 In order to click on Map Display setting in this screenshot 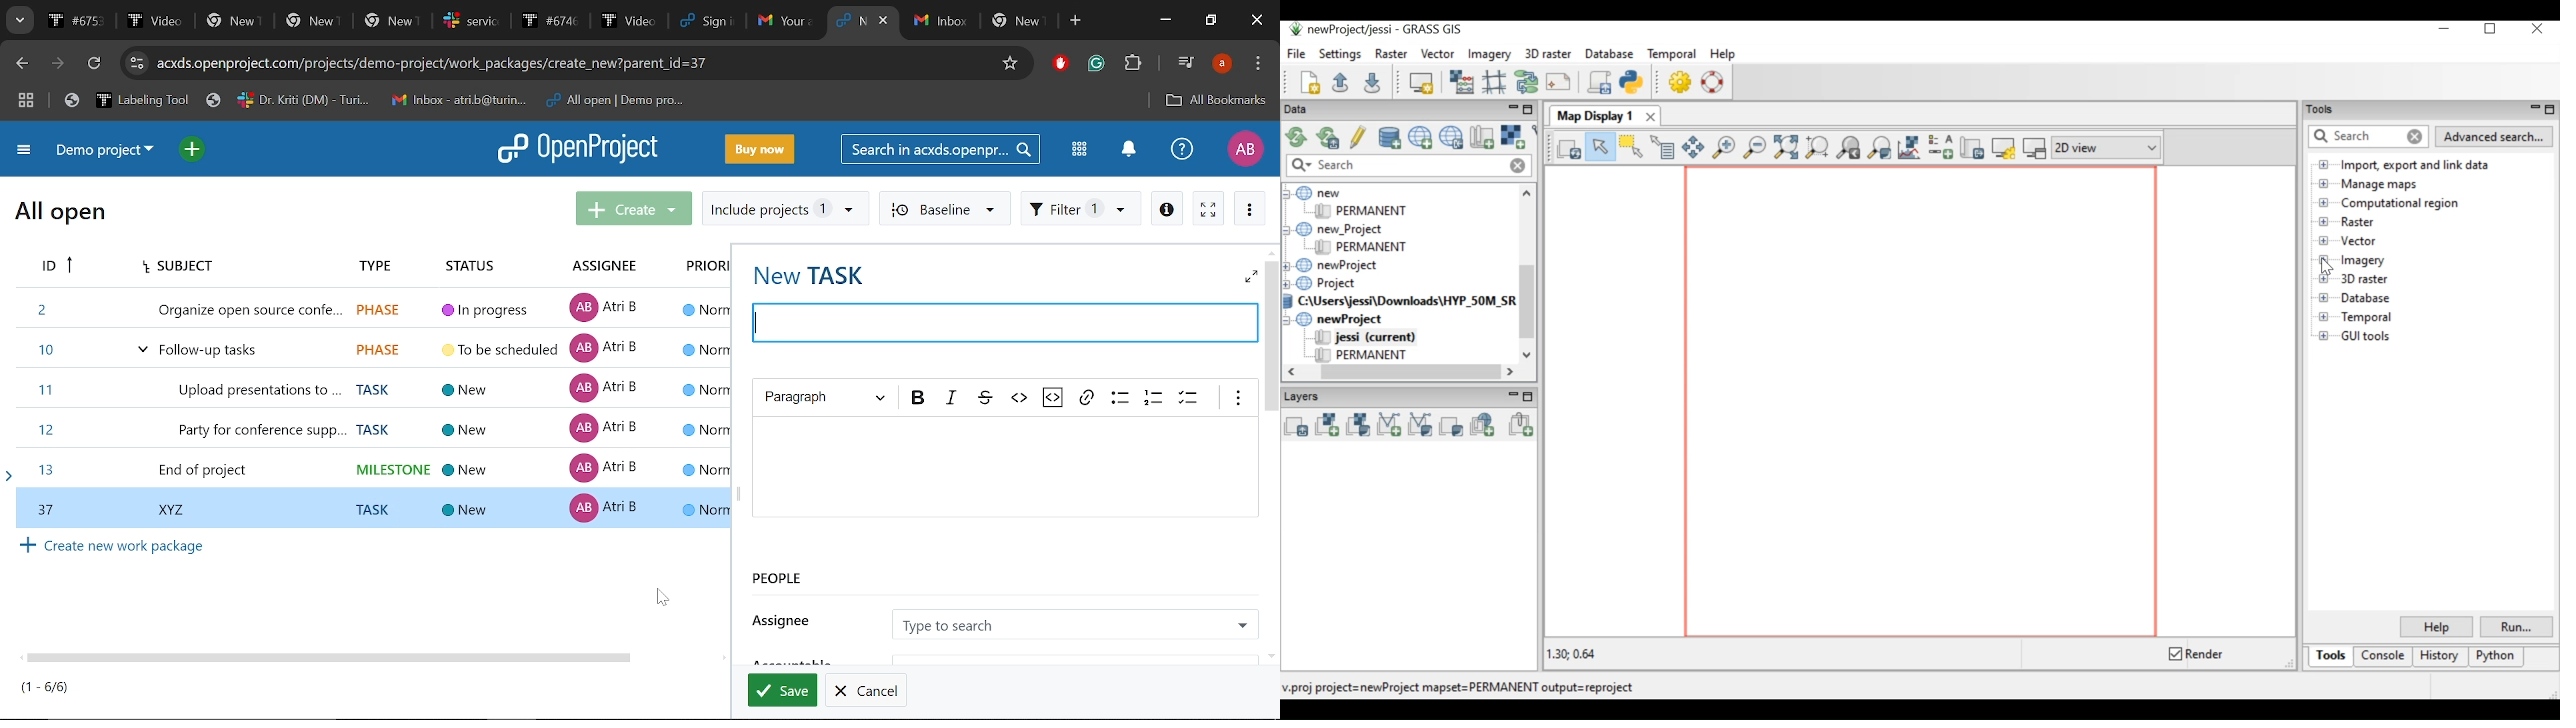, I will do `click(2003, 147)`.